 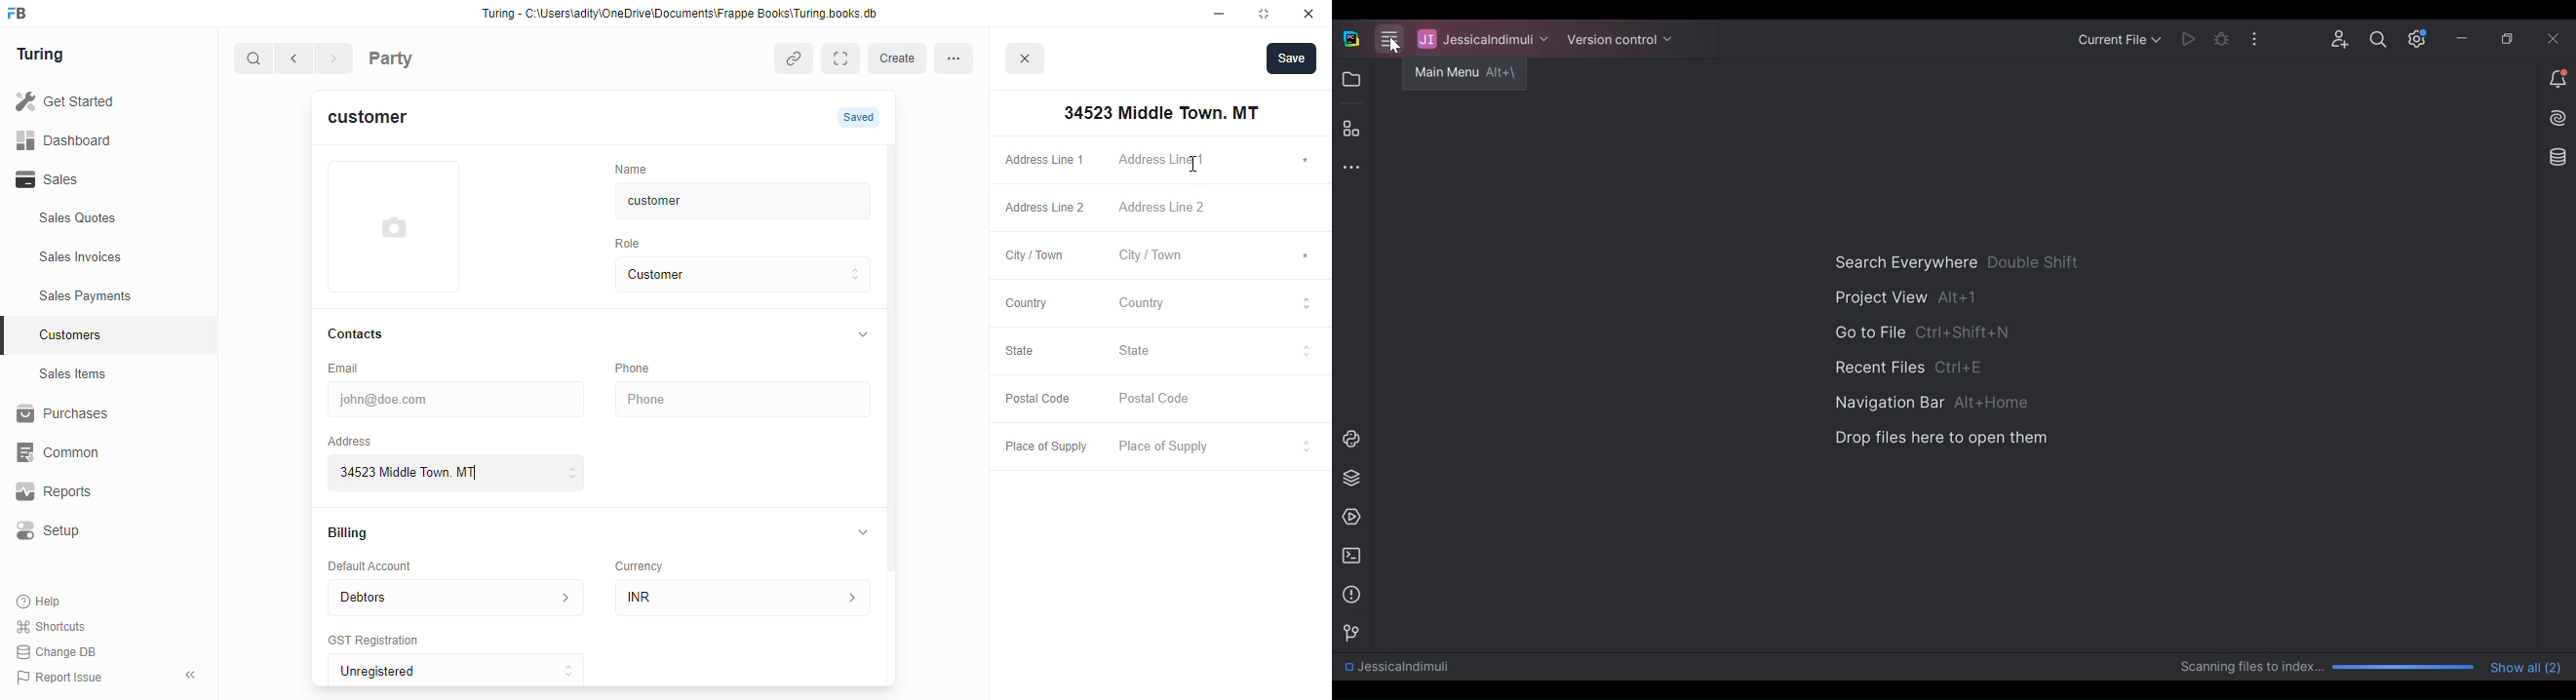 I want to click on Saved, so click(x=861, y=117).